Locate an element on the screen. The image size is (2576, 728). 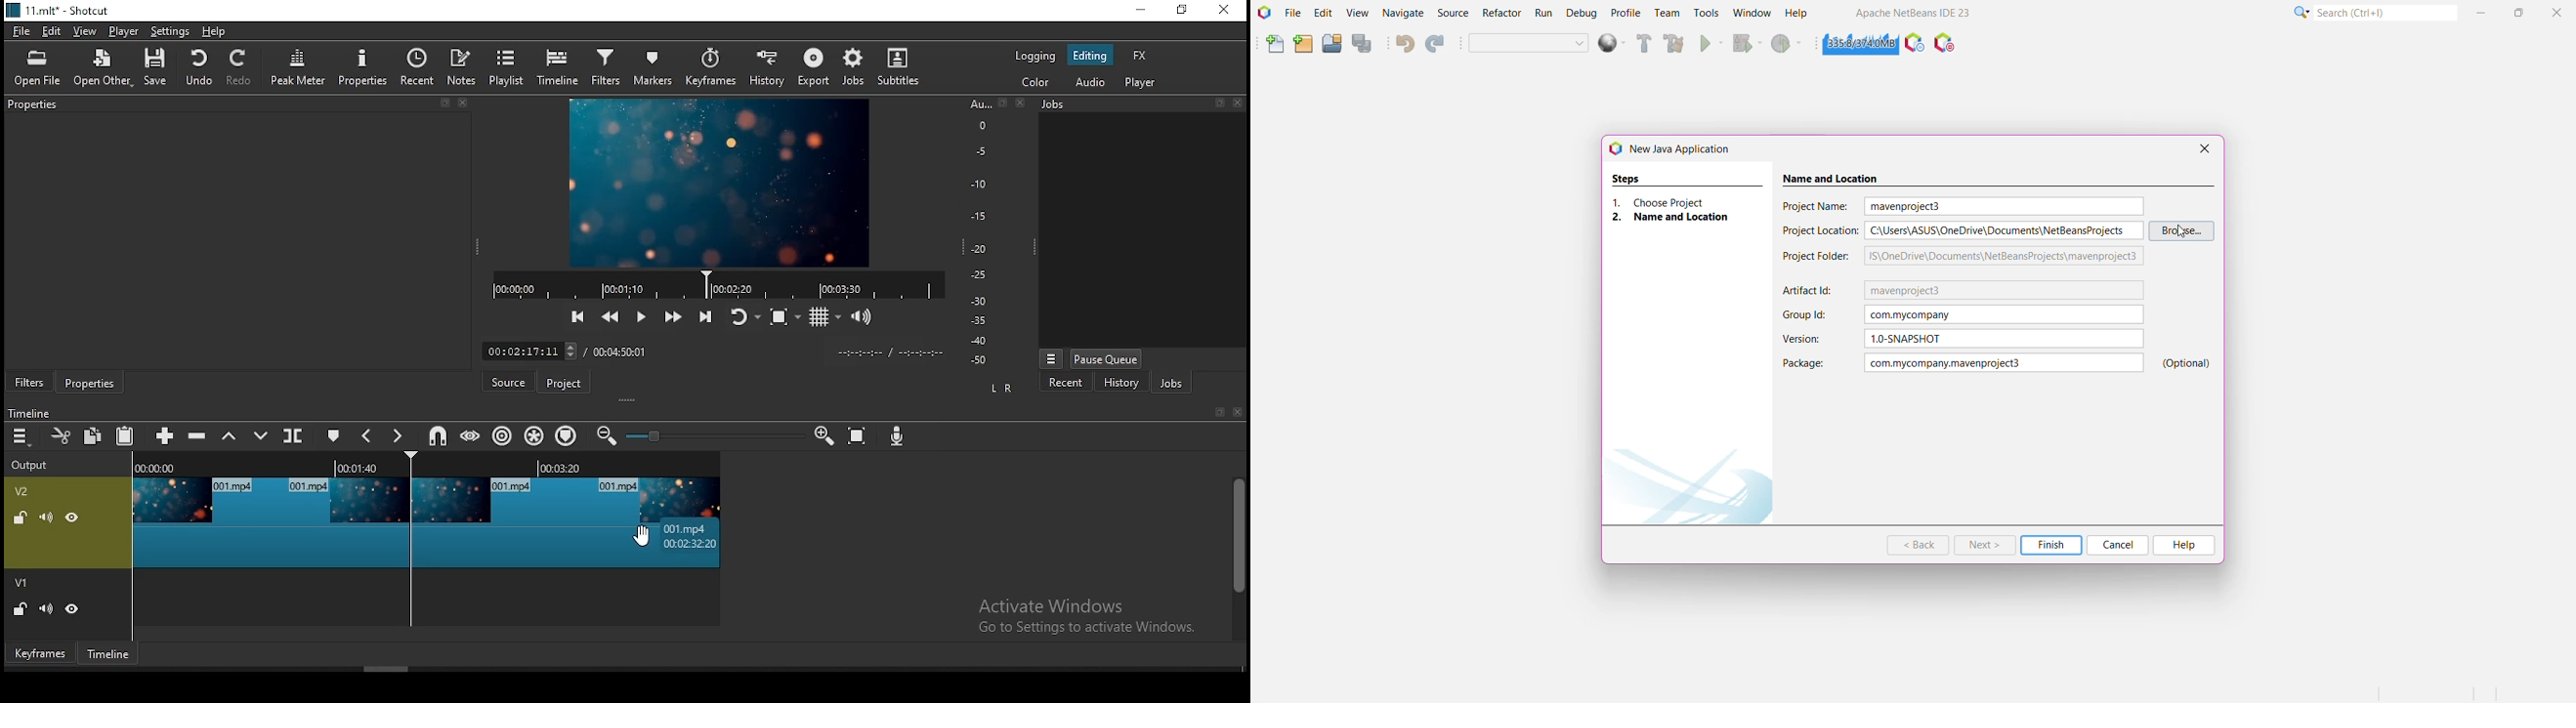
JOBS is located at coordinates (1139, 104).